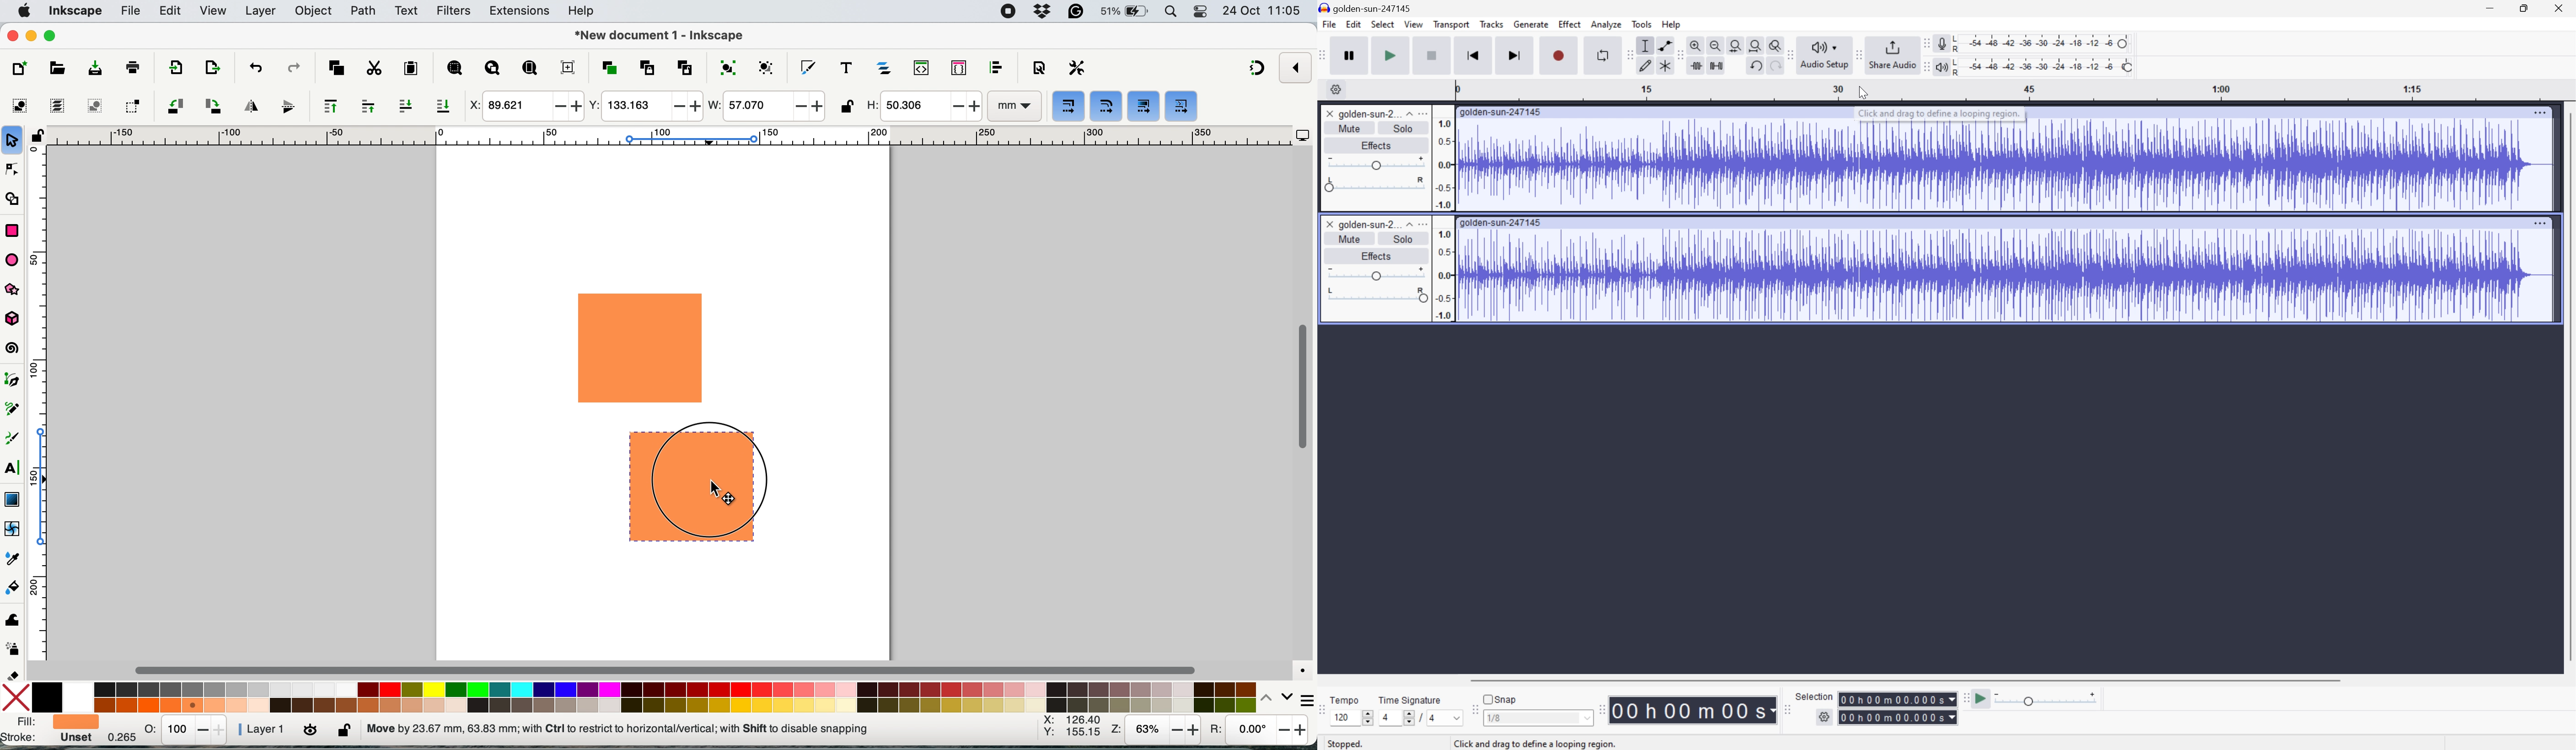  I want to click on save, so click(87, 69).